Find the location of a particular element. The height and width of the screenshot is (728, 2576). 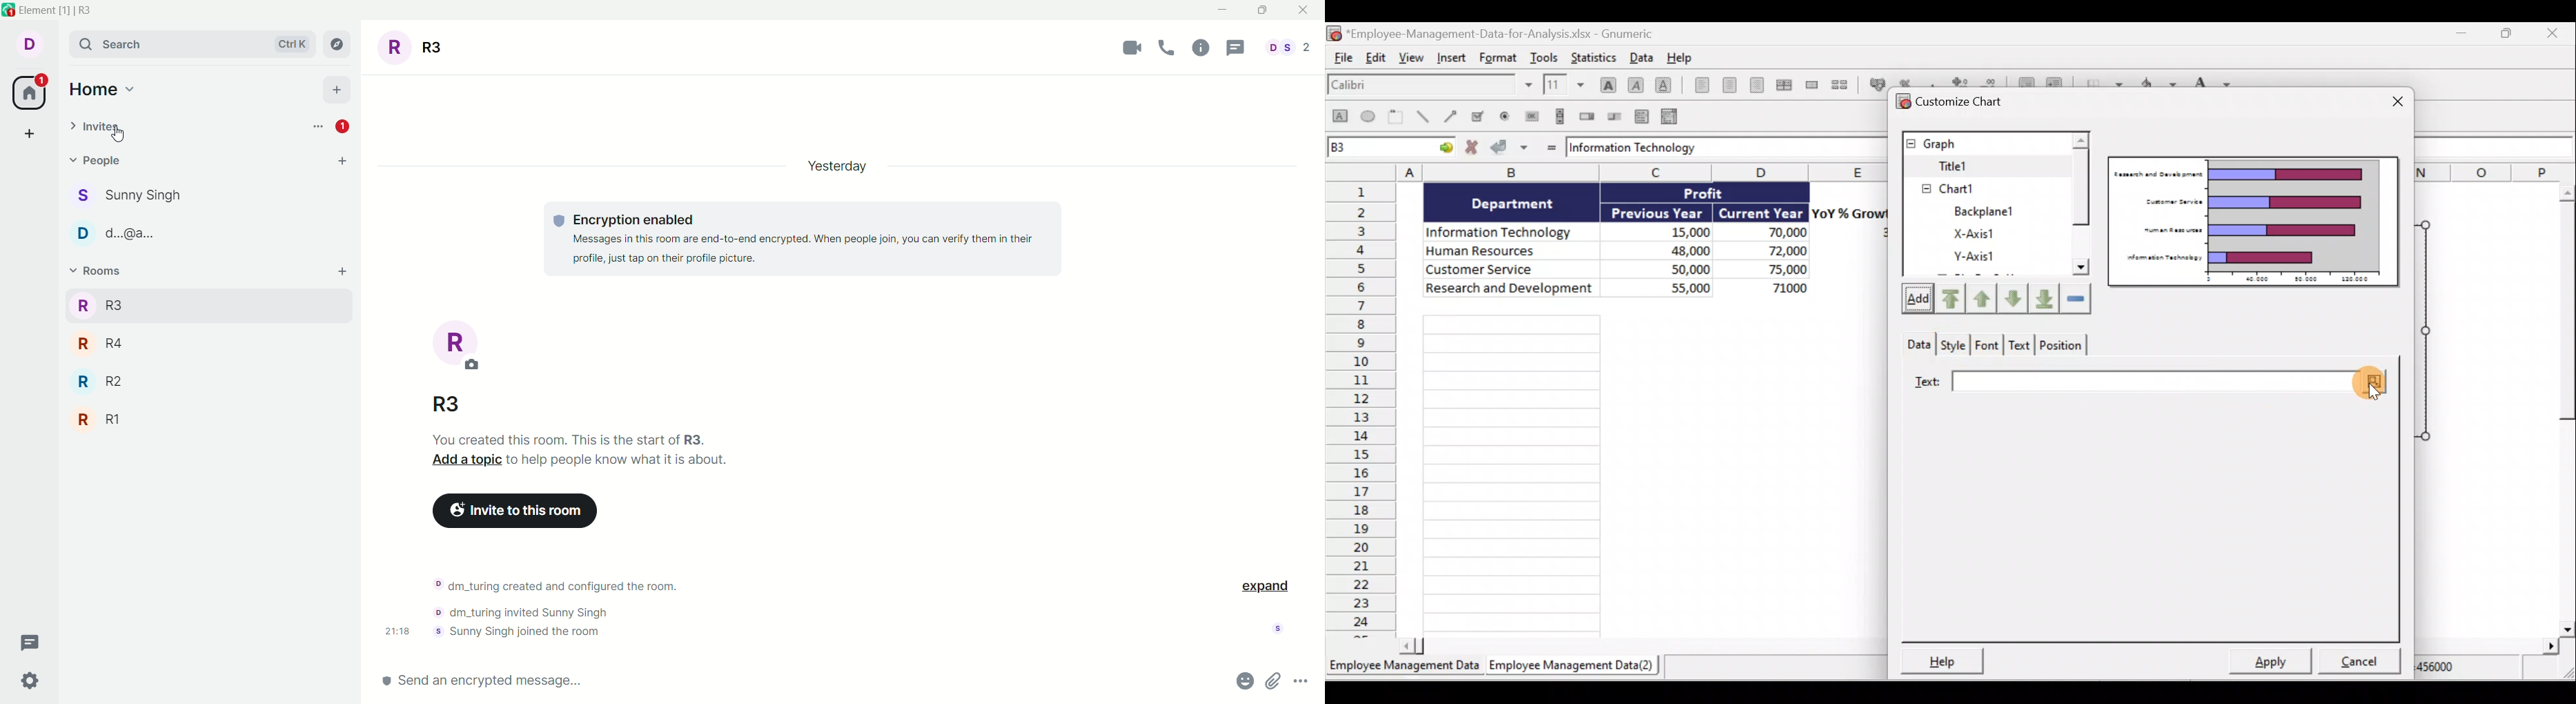

File is located at coordinates (1342, 58).